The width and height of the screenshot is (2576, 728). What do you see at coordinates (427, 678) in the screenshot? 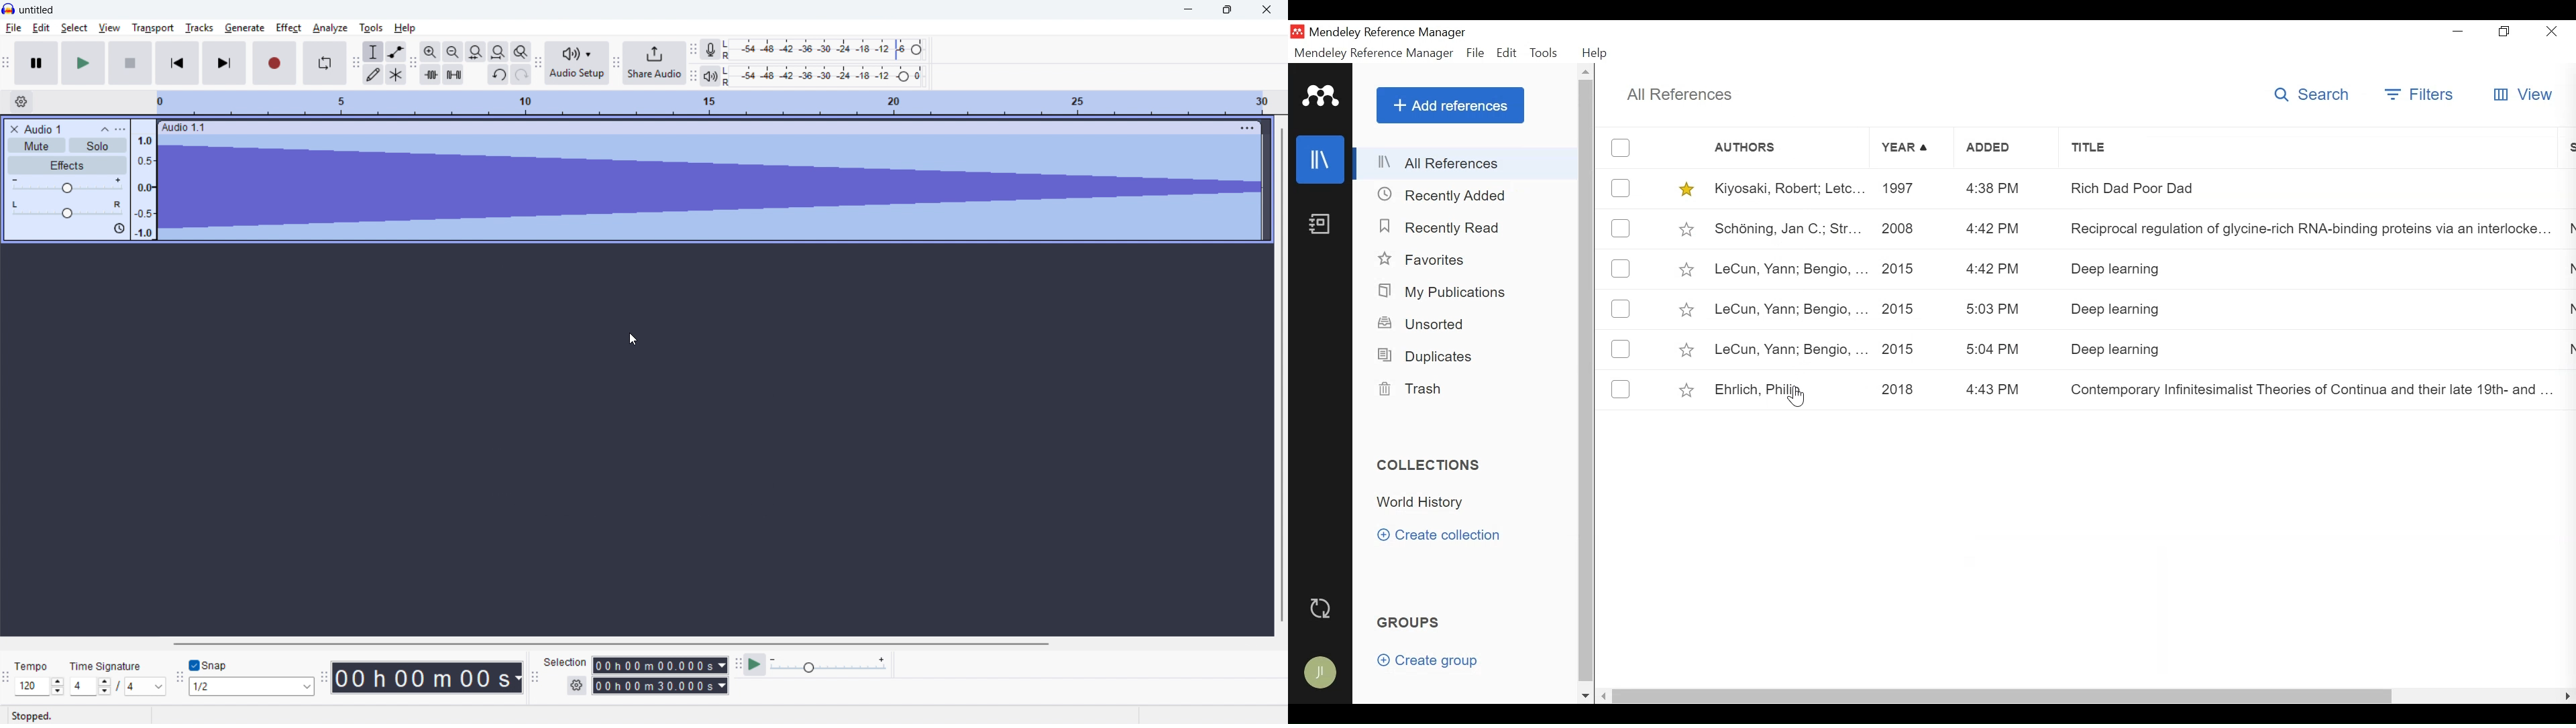
I see `Timestamp ` at bounding box center [427, 678].